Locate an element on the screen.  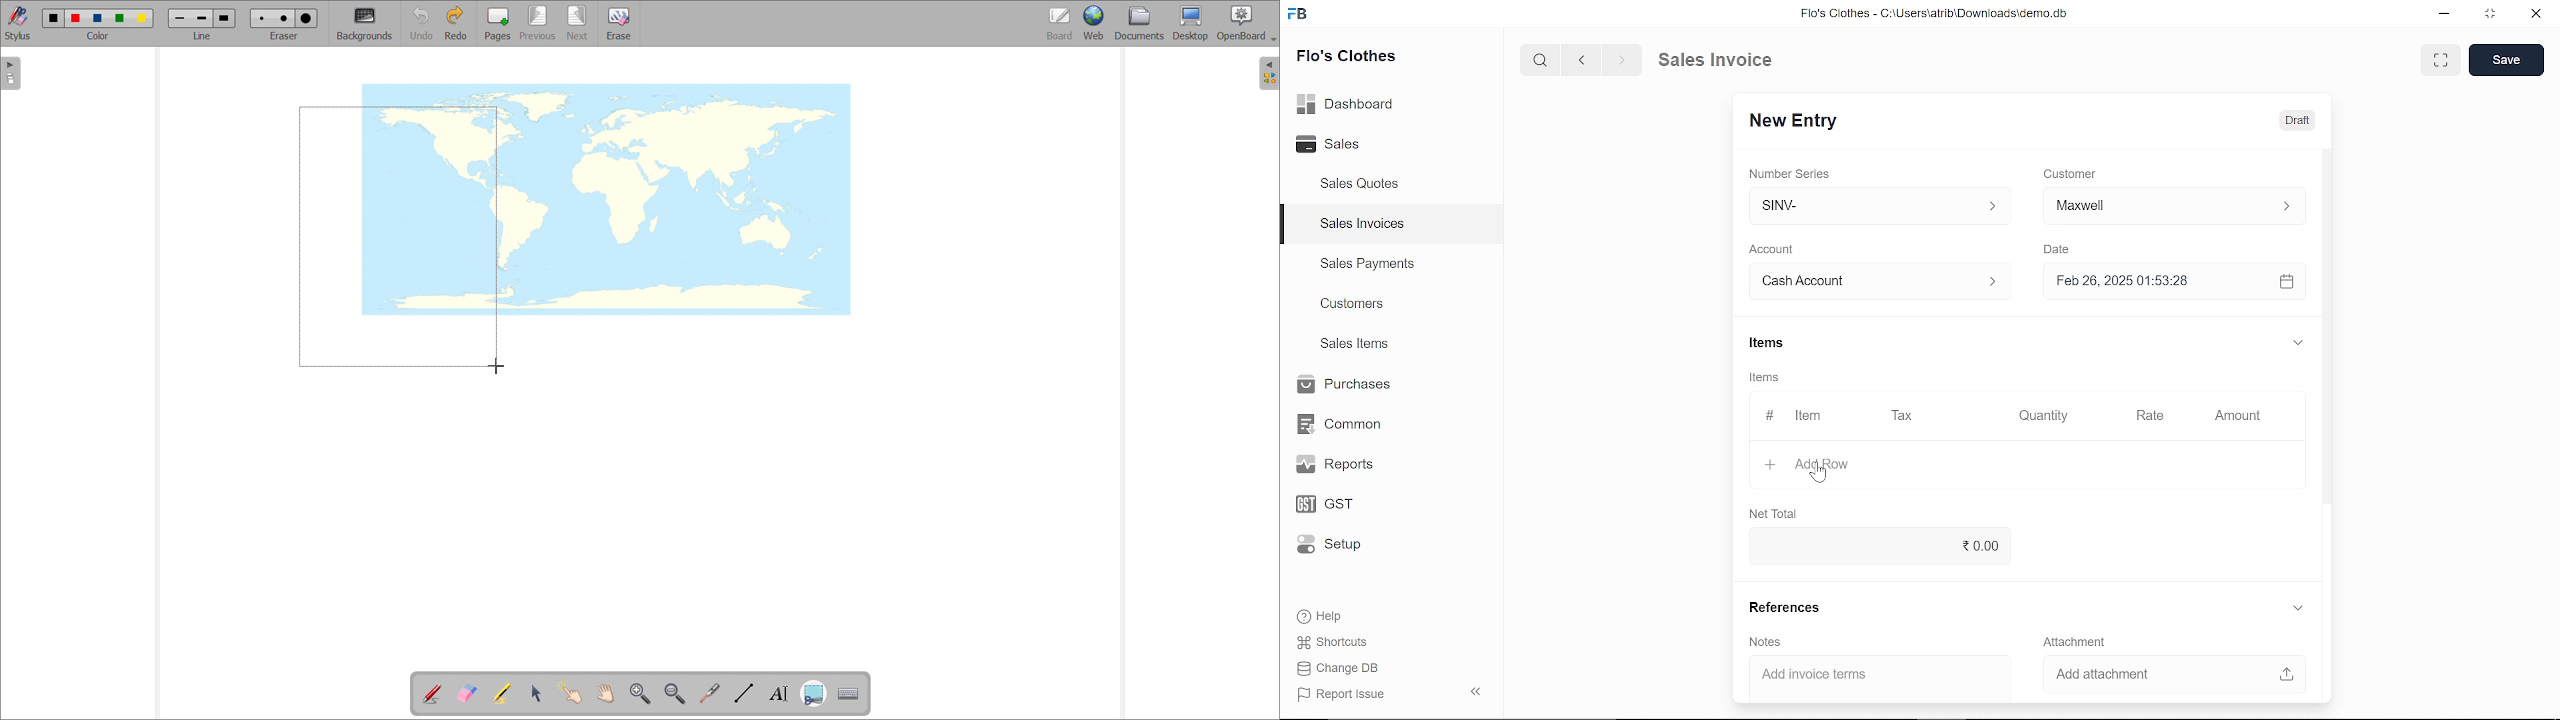
Sales Invoices is located at coordinates (1369, 226).